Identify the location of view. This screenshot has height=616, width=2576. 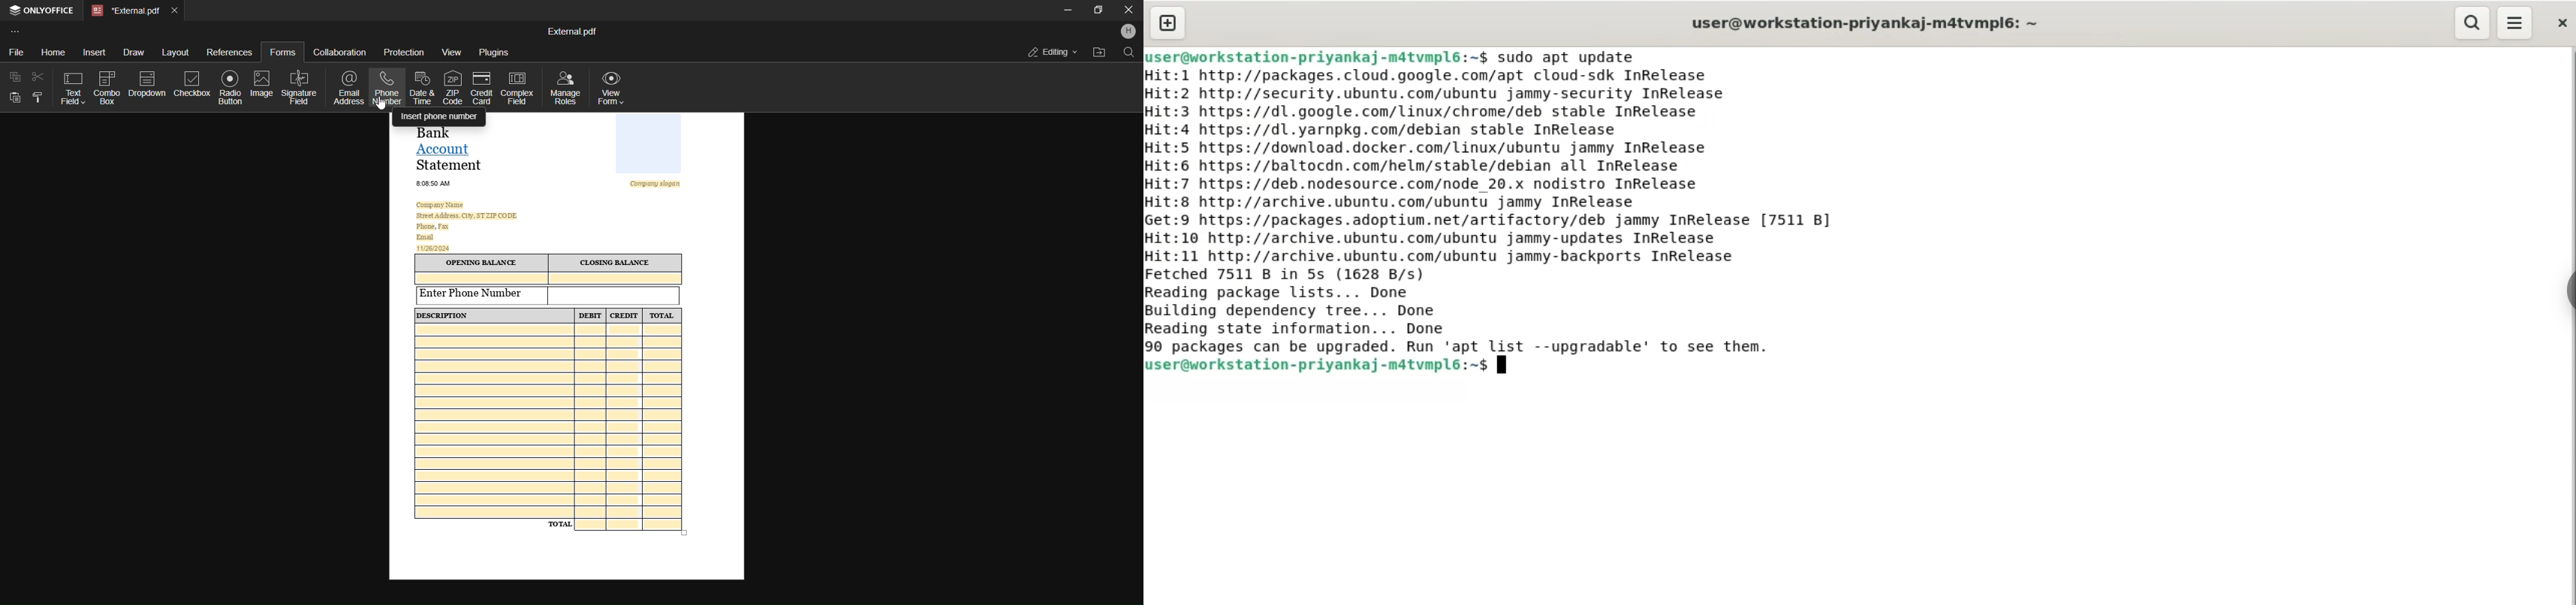
(451, 54).